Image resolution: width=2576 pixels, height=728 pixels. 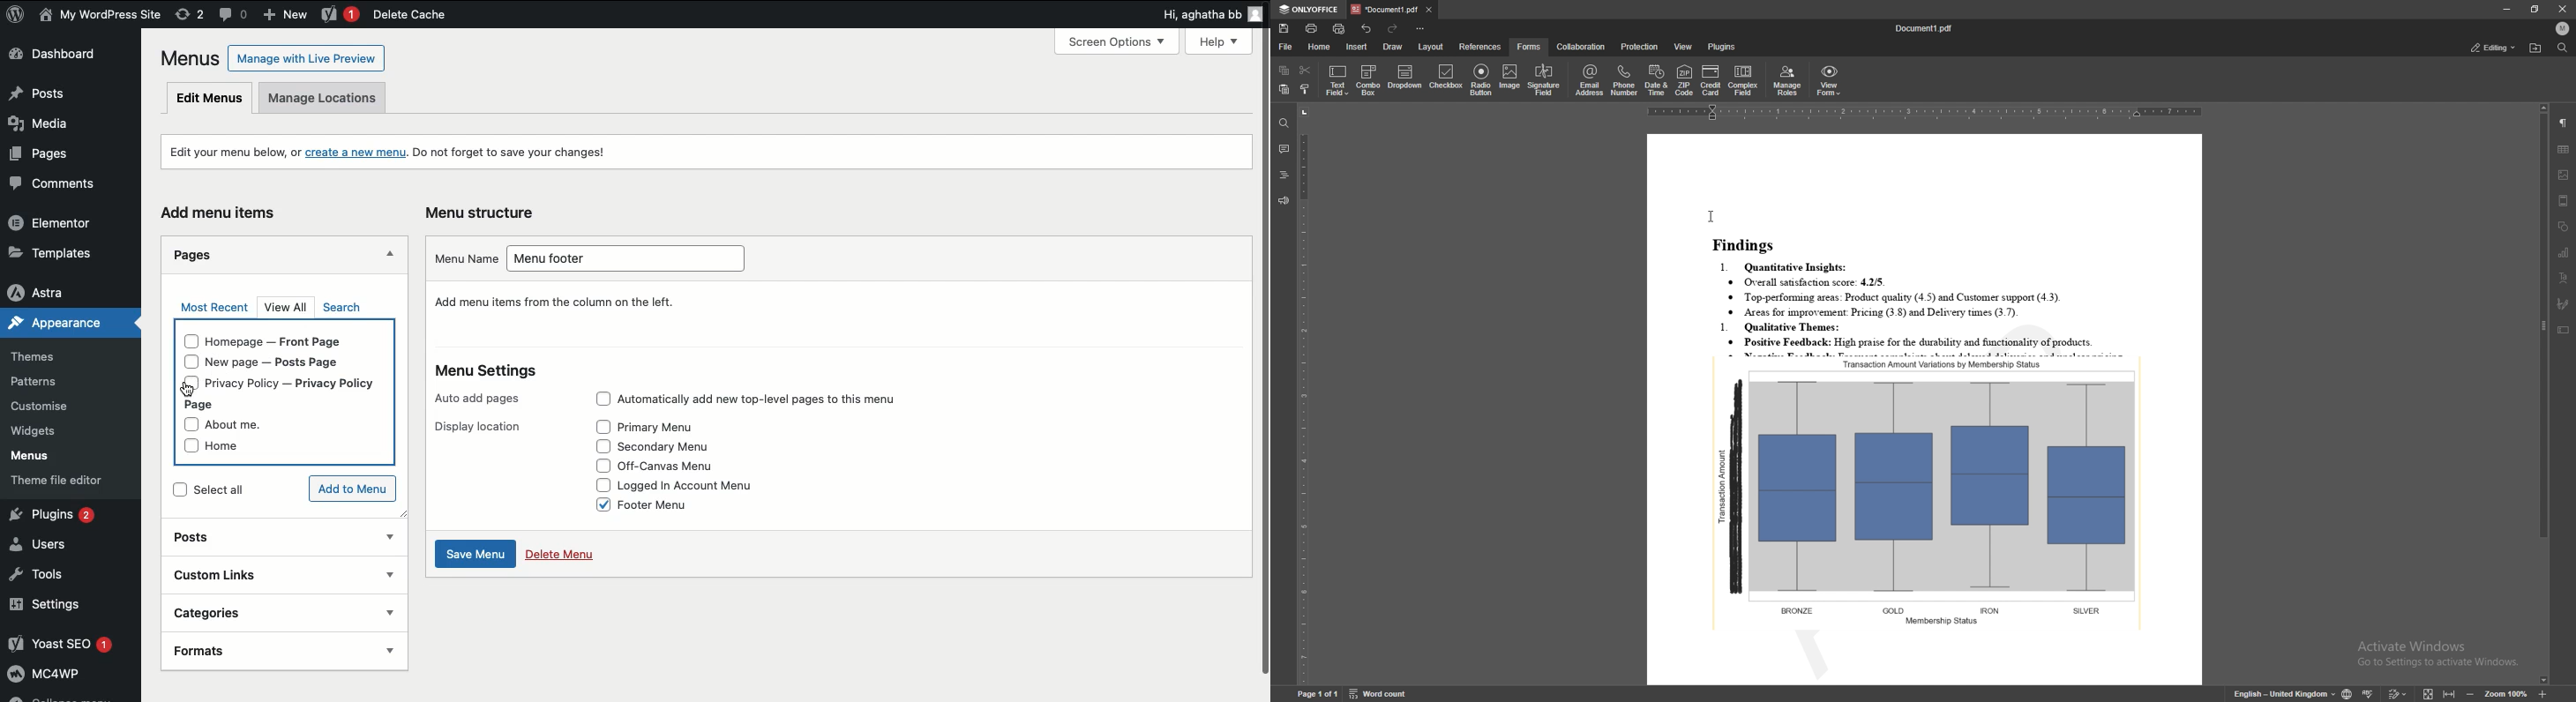 What do you see at coordinates (187, 389) in the screenshot?
I see `cursor` at bounding box center [187, 389].